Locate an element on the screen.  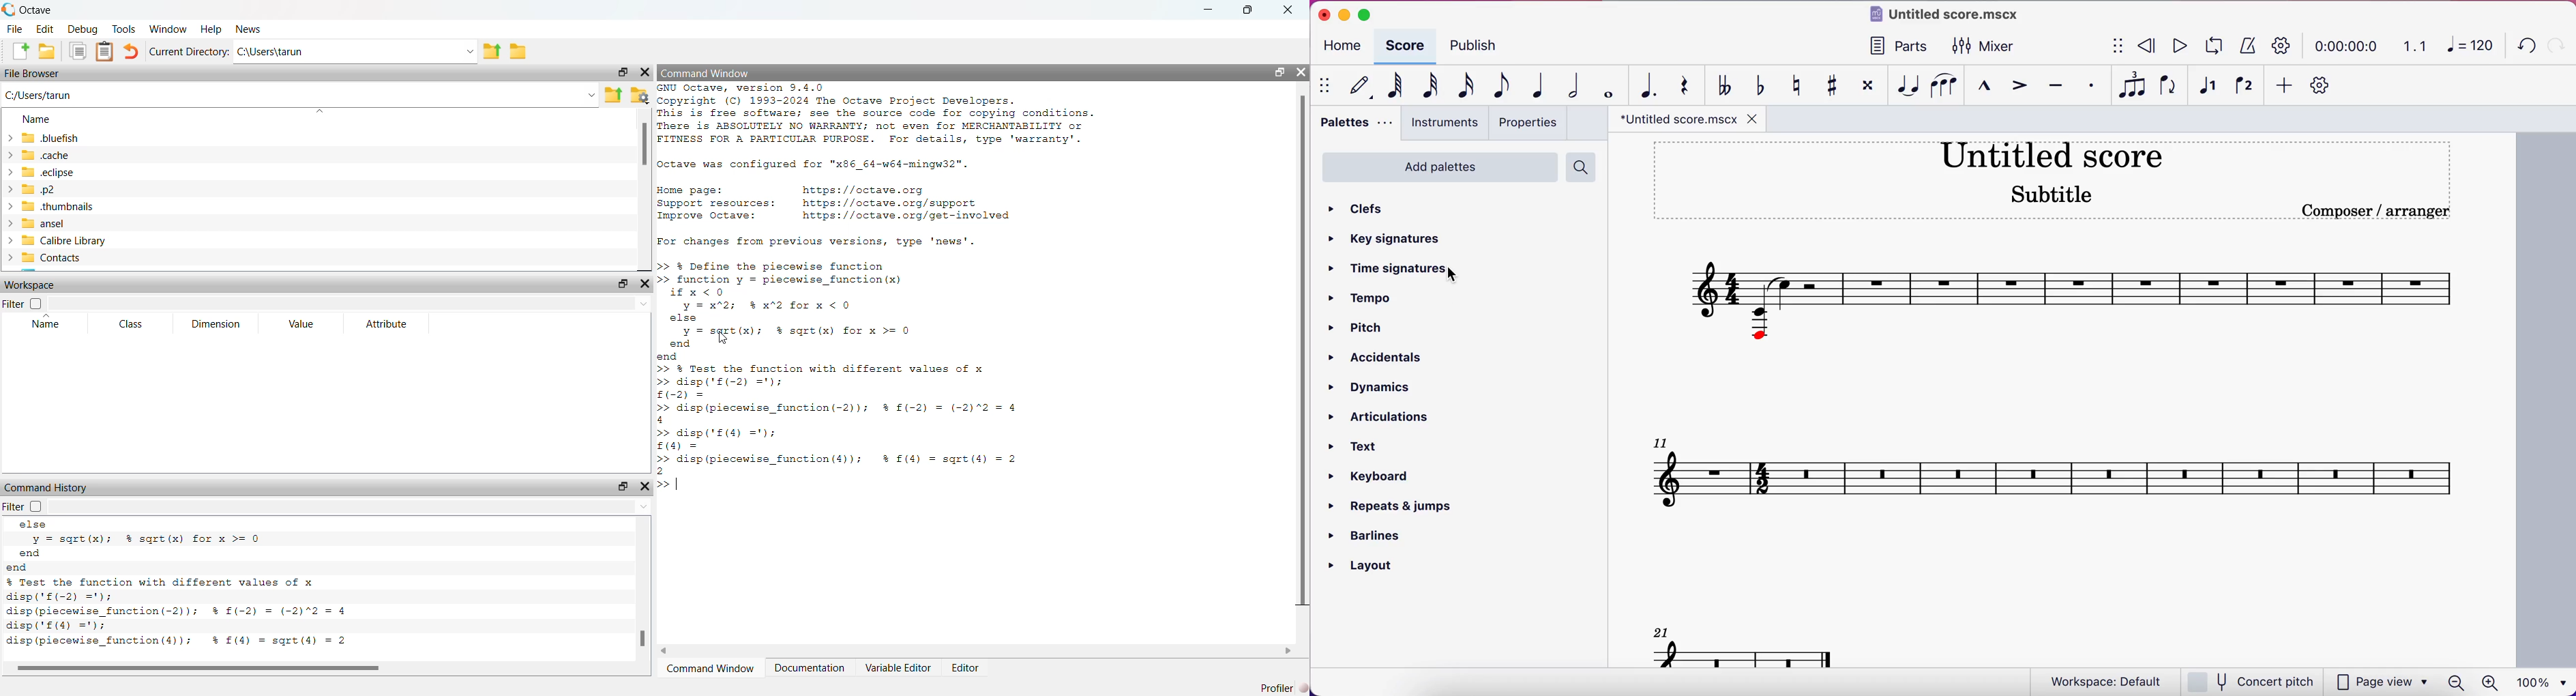
mixer is located at coordinates (1985, 46).